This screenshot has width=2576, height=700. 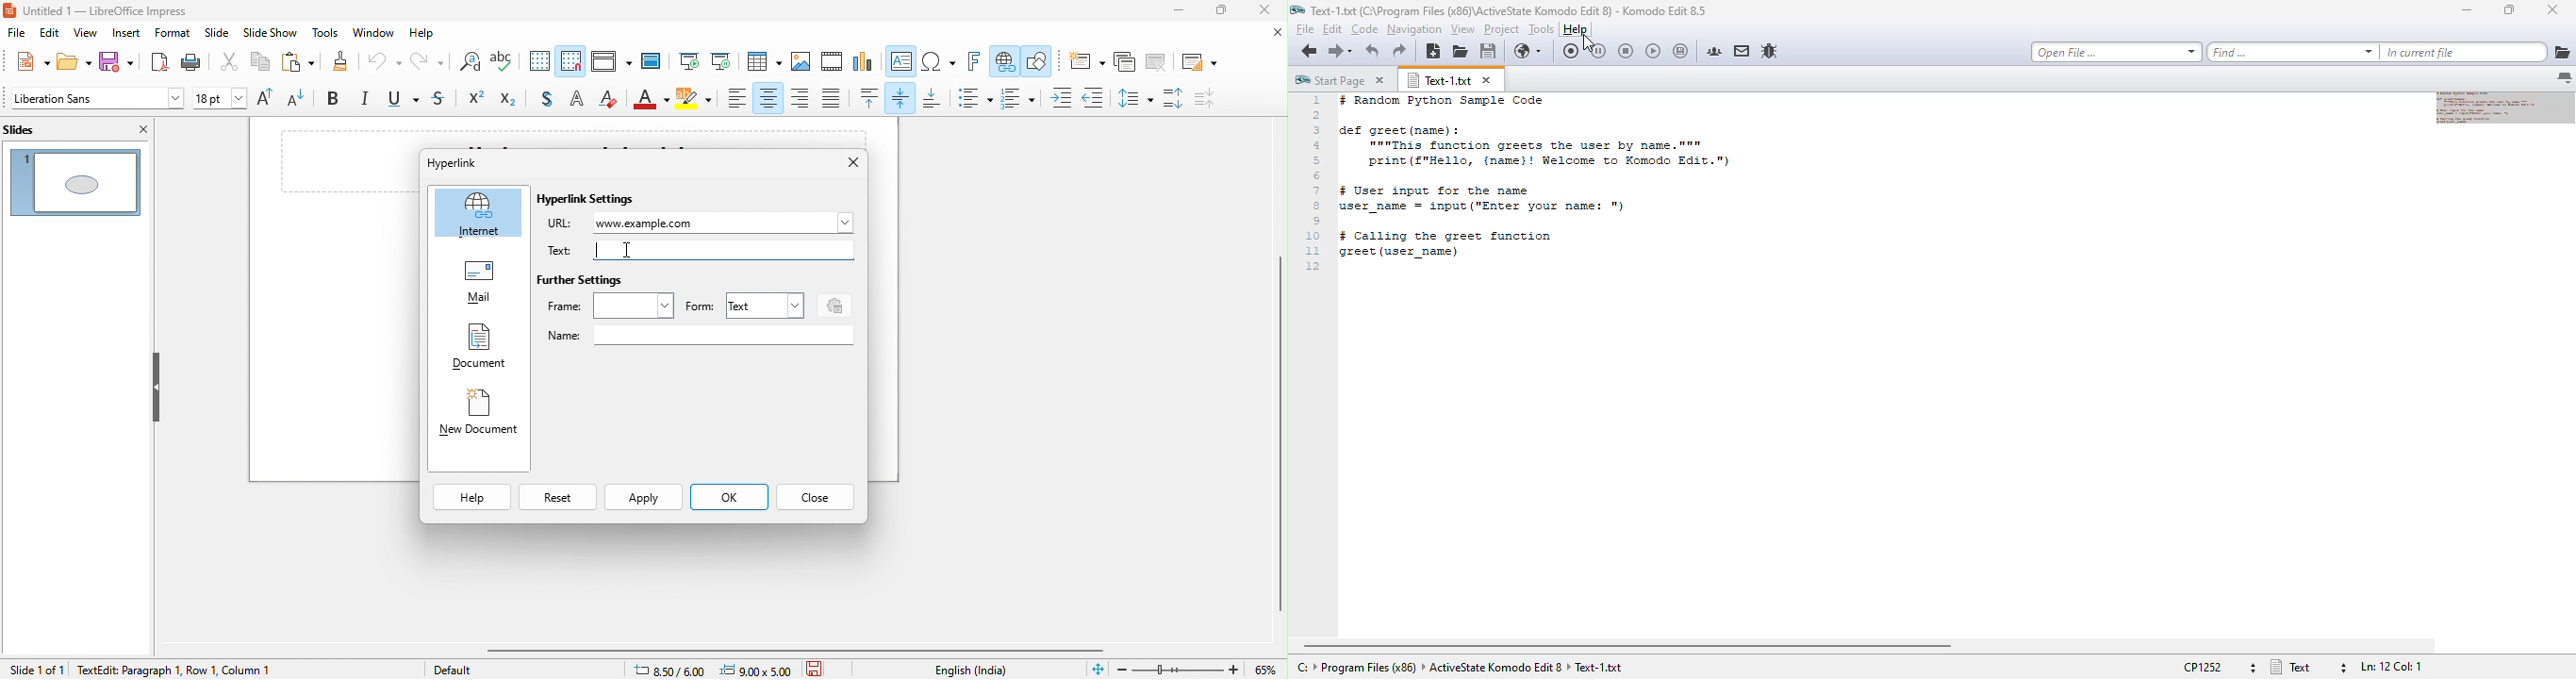 What do you see at coordinates (864, 63) in the screenshot?
I see `chart` at bounding box center [864, 63].